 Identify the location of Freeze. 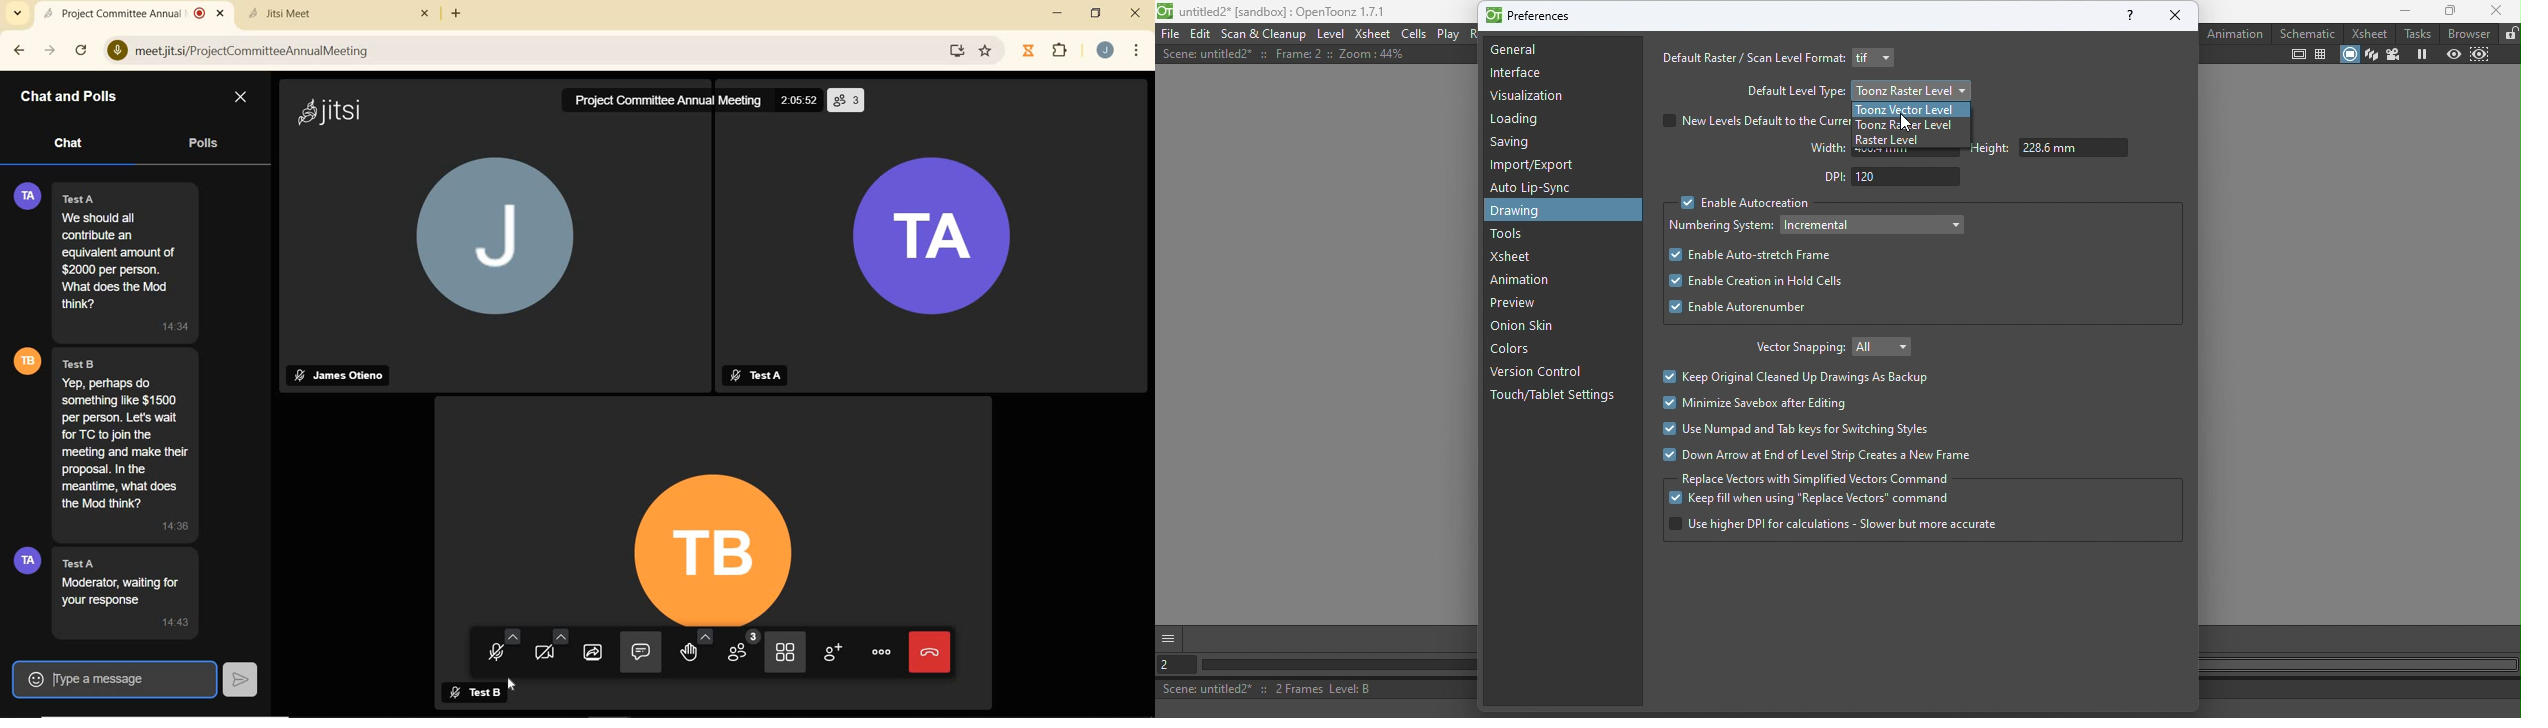
(2421, 54).